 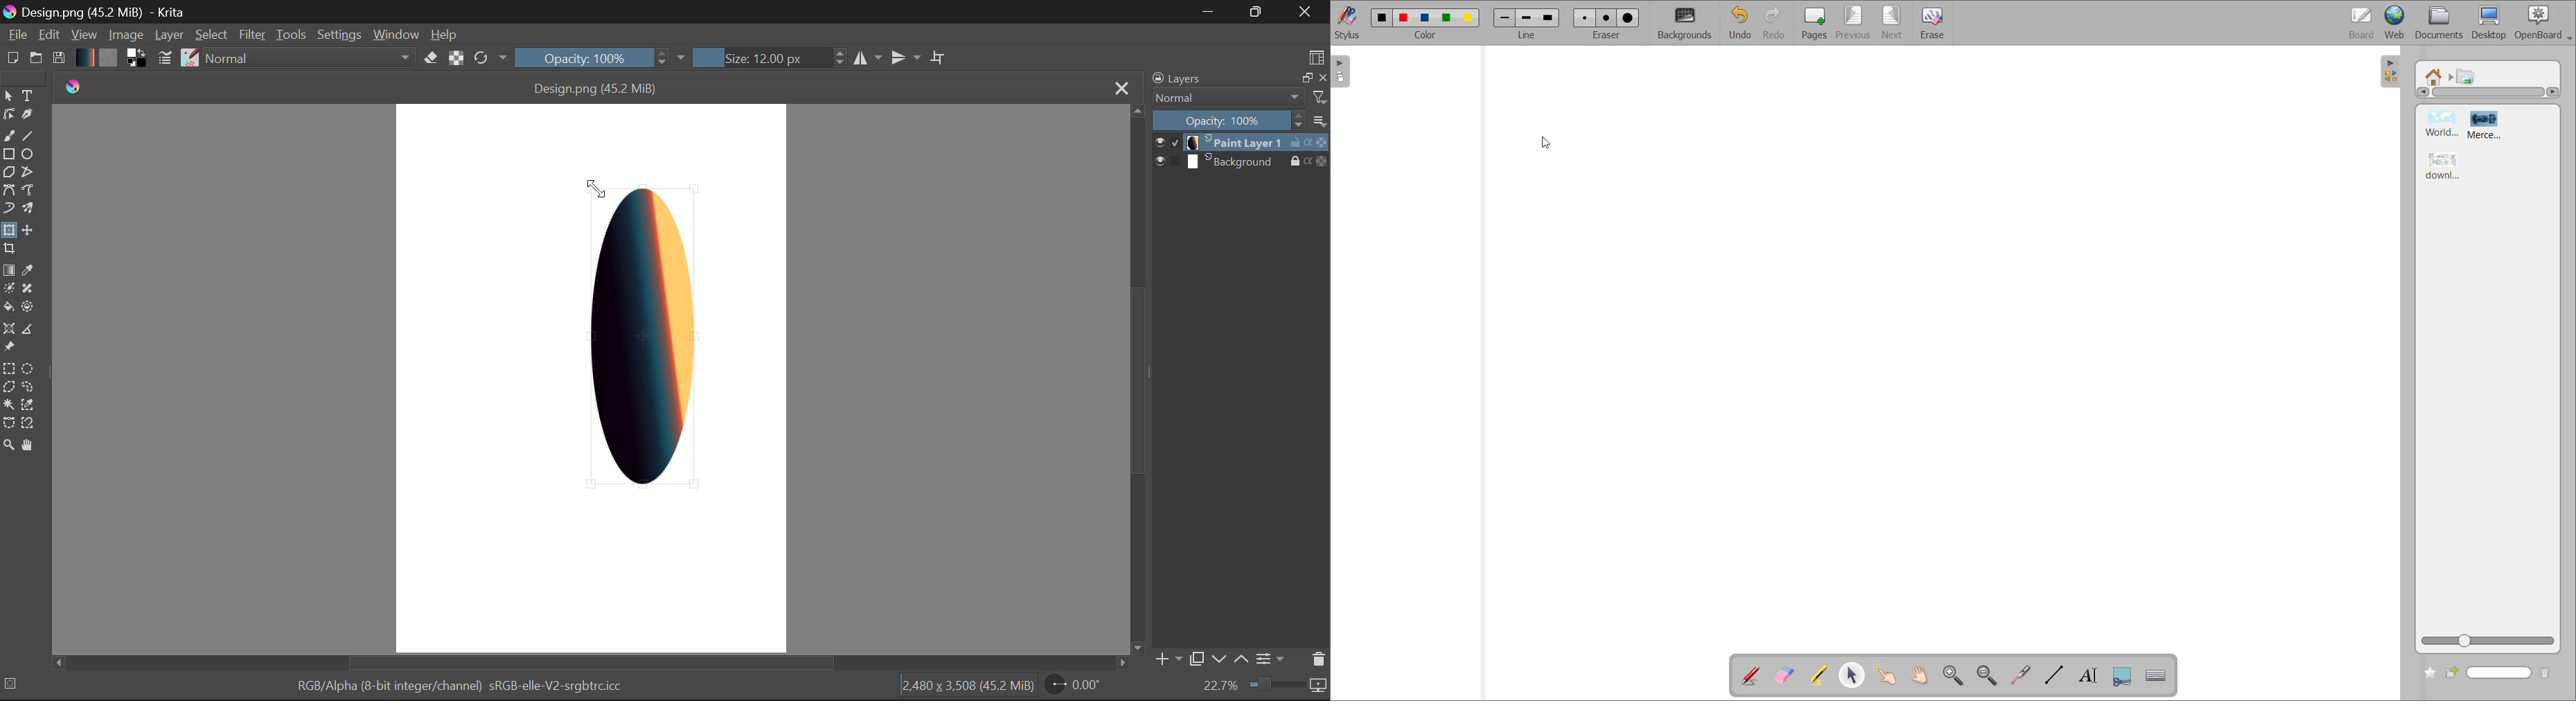 I want to click on Pan, so click(x=29, y=447).